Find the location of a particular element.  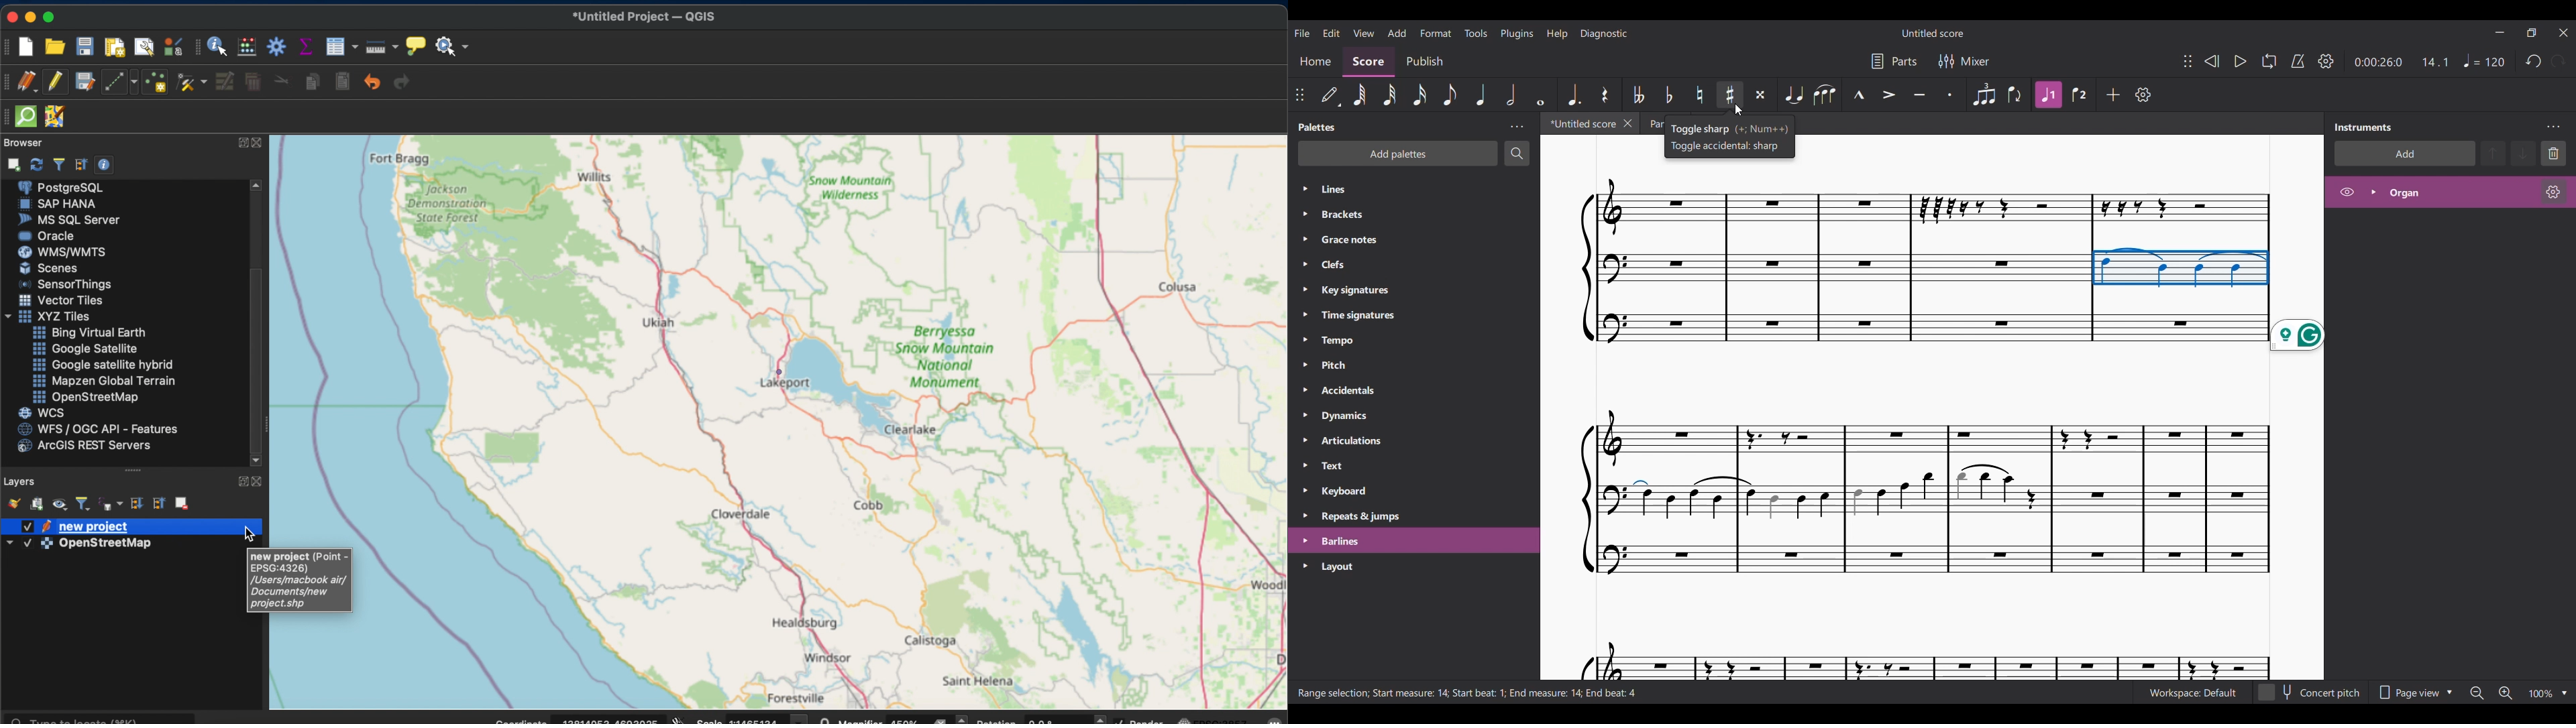

Slur is located at coordinates (1825, 95).